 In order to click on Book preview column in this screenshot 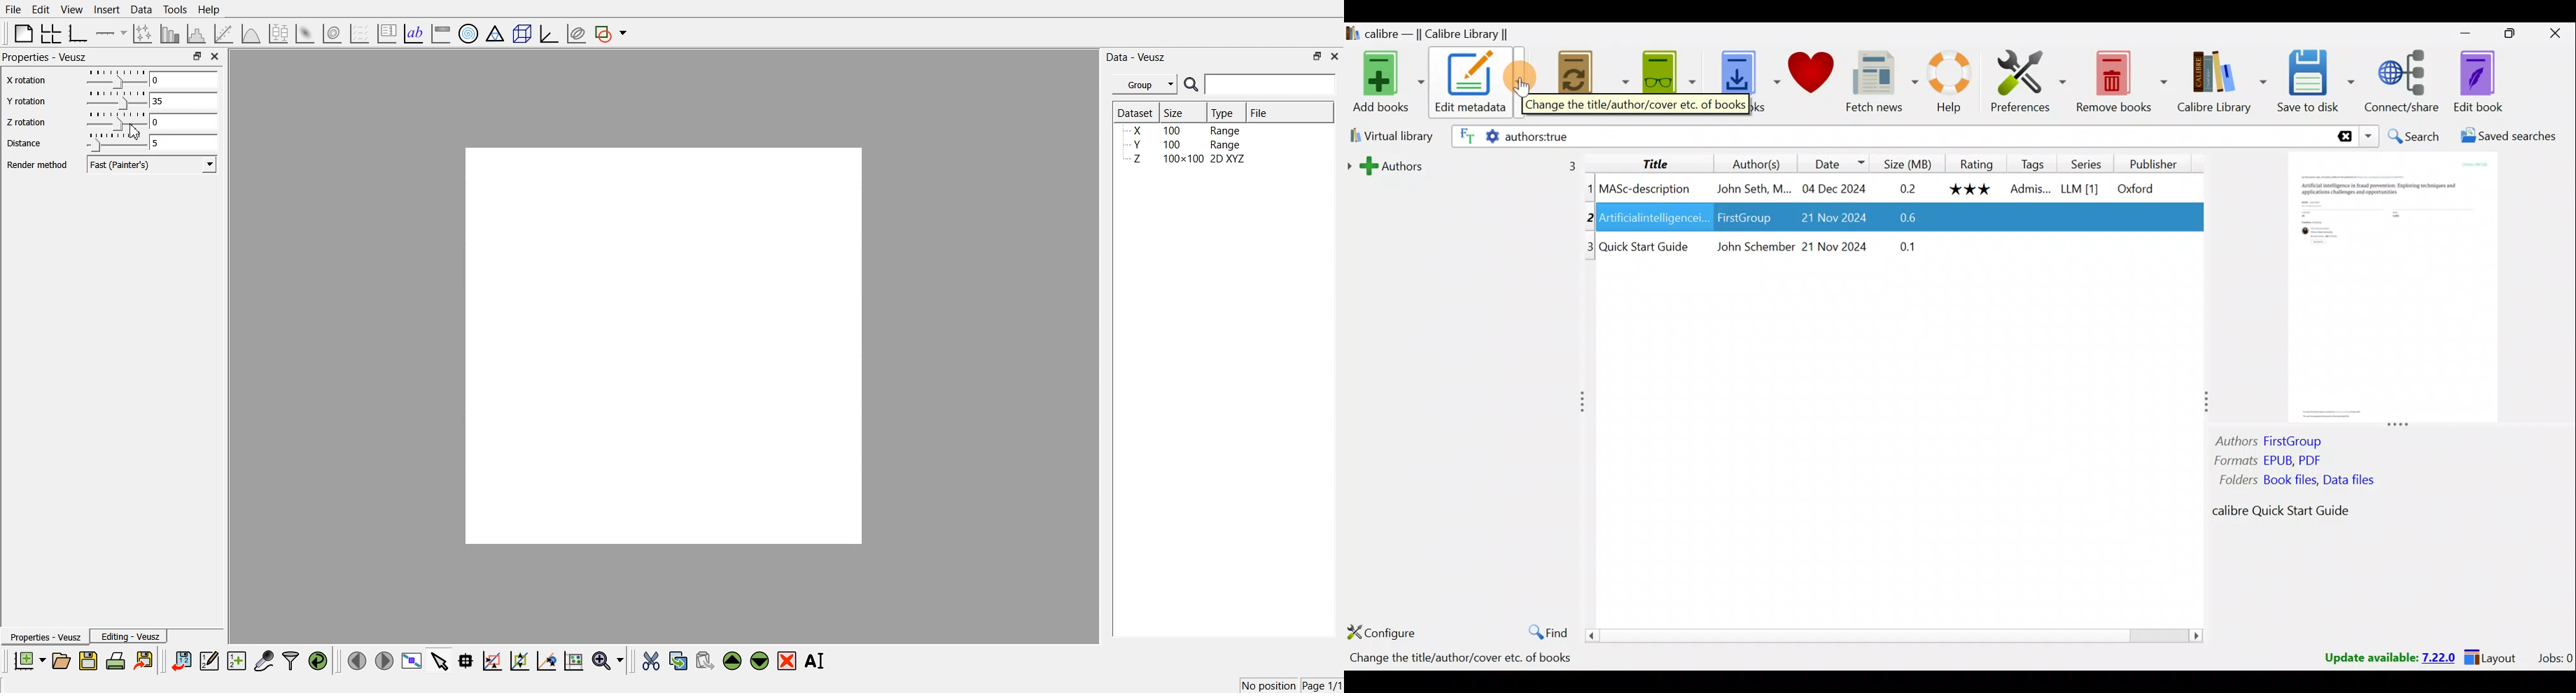, I will do `click(2392, 346)`.